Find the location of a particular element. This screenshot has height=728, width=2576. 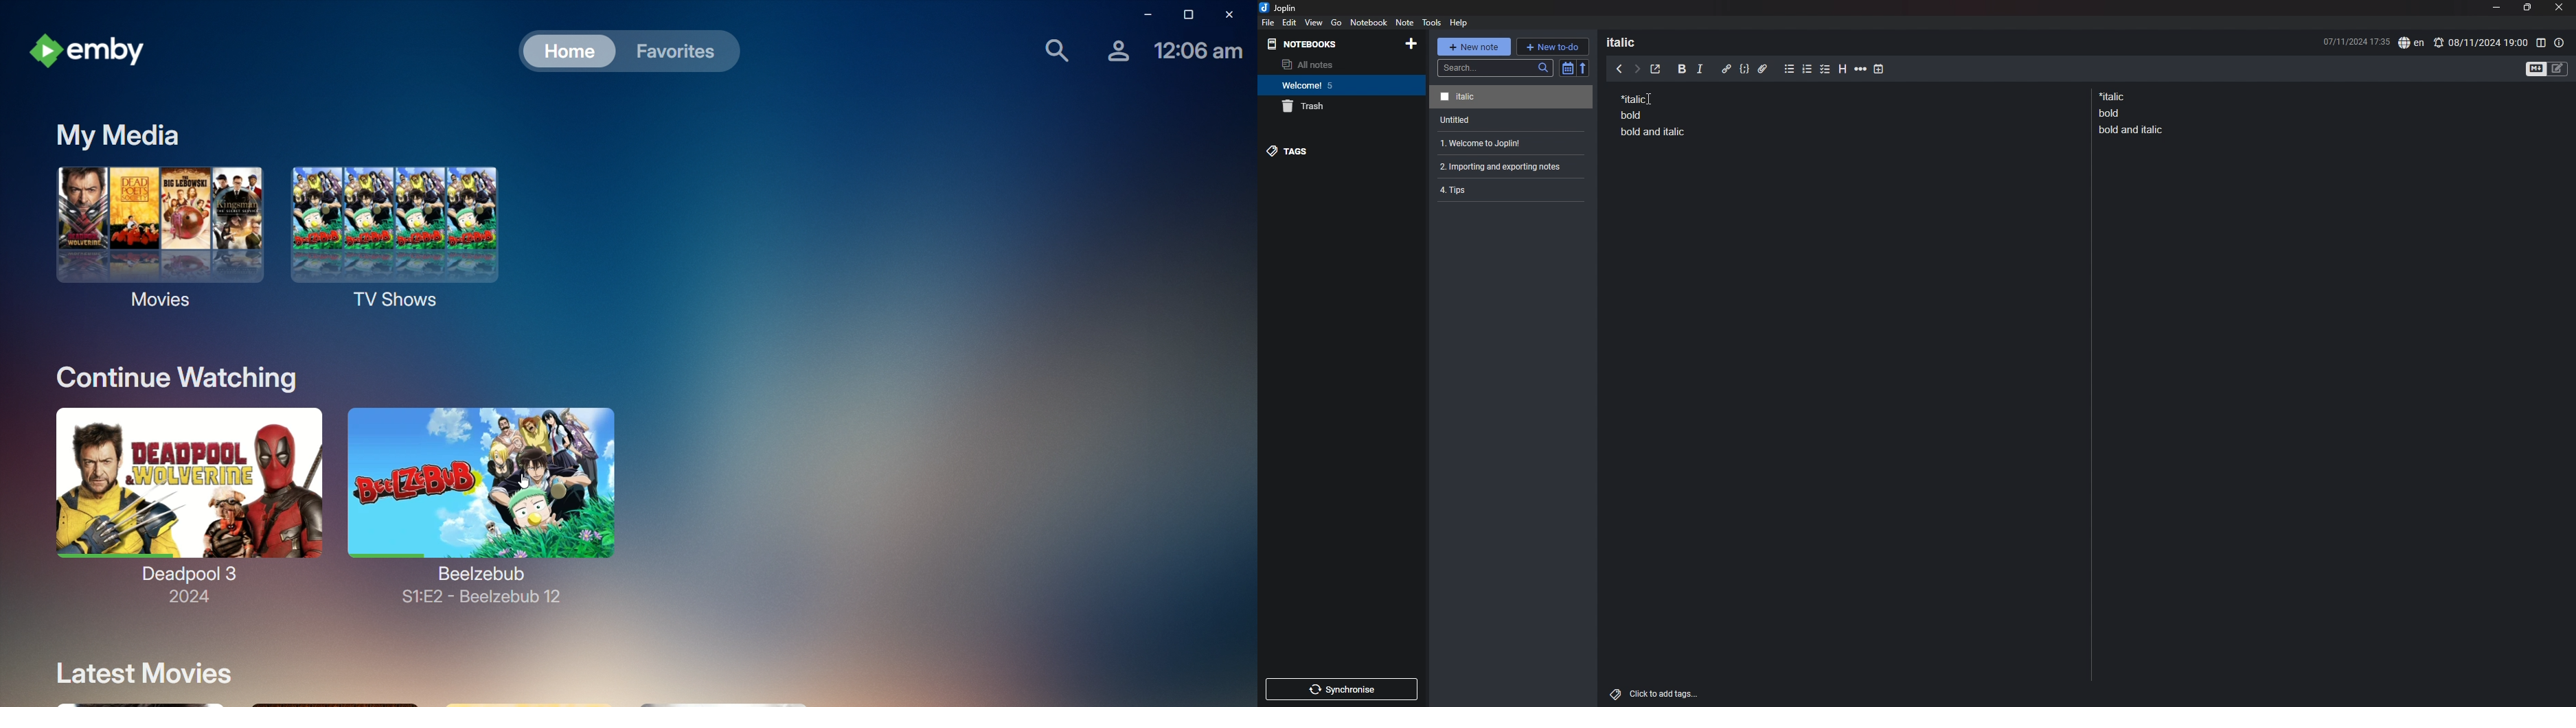

date and time is located at coordinates (2356, 40).